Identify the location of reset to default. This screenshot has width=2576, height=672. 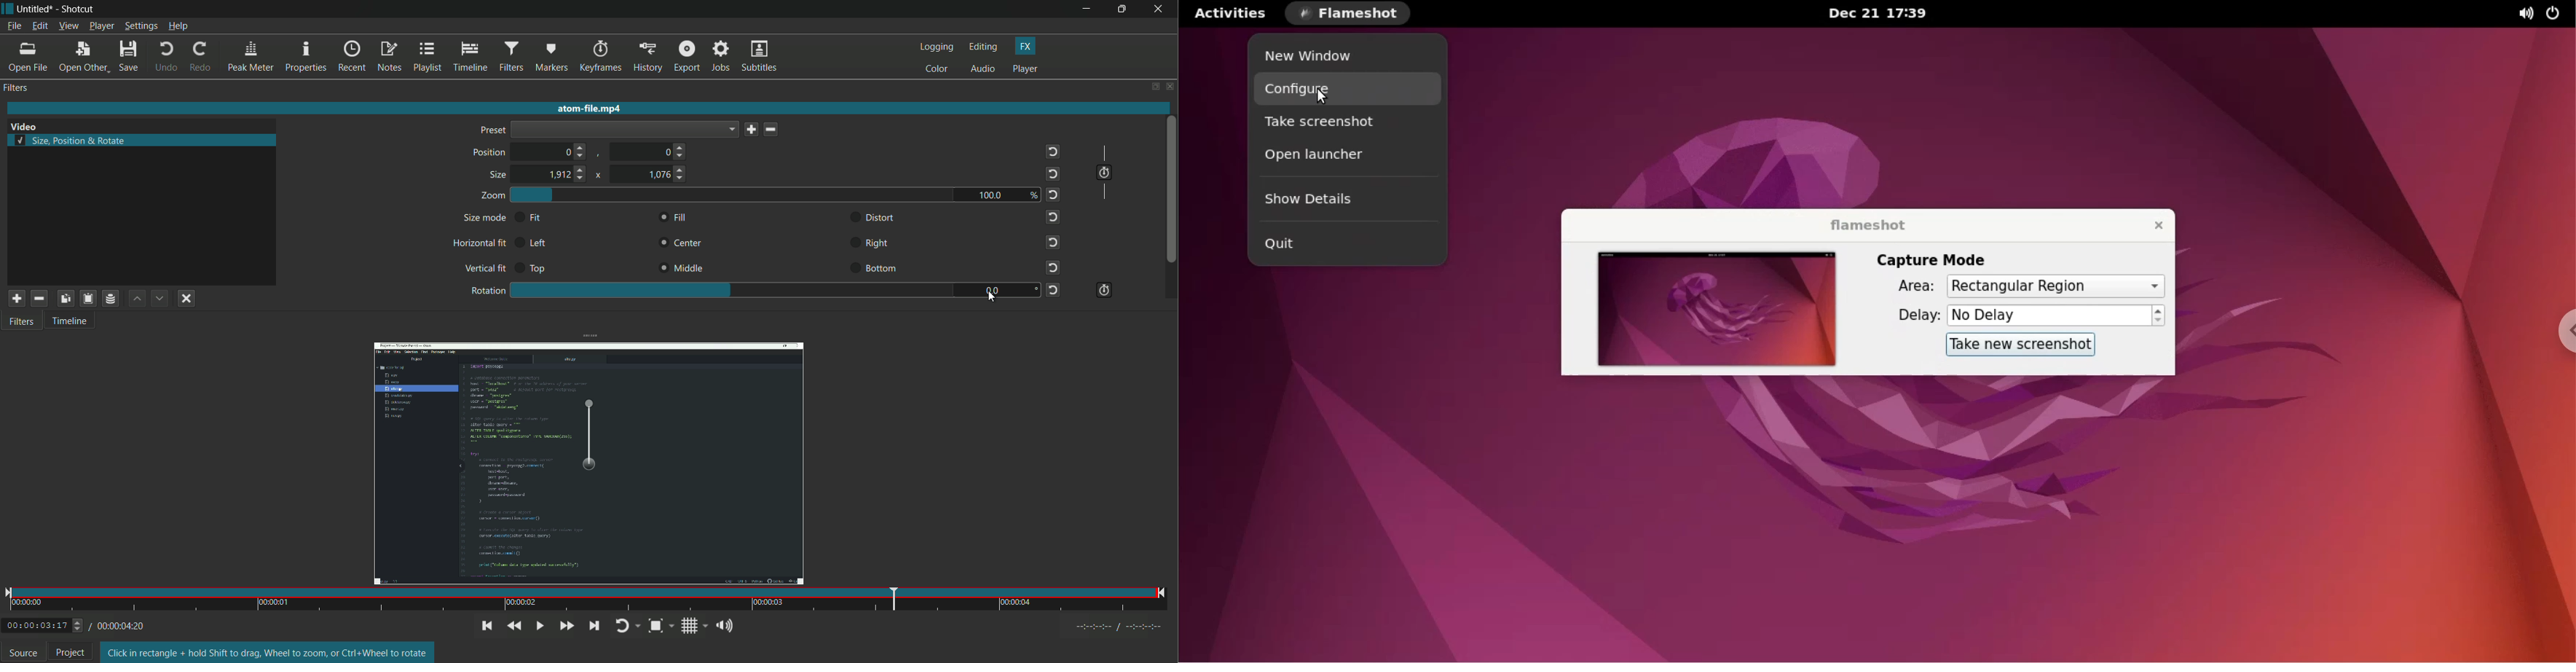
(1054, 215).